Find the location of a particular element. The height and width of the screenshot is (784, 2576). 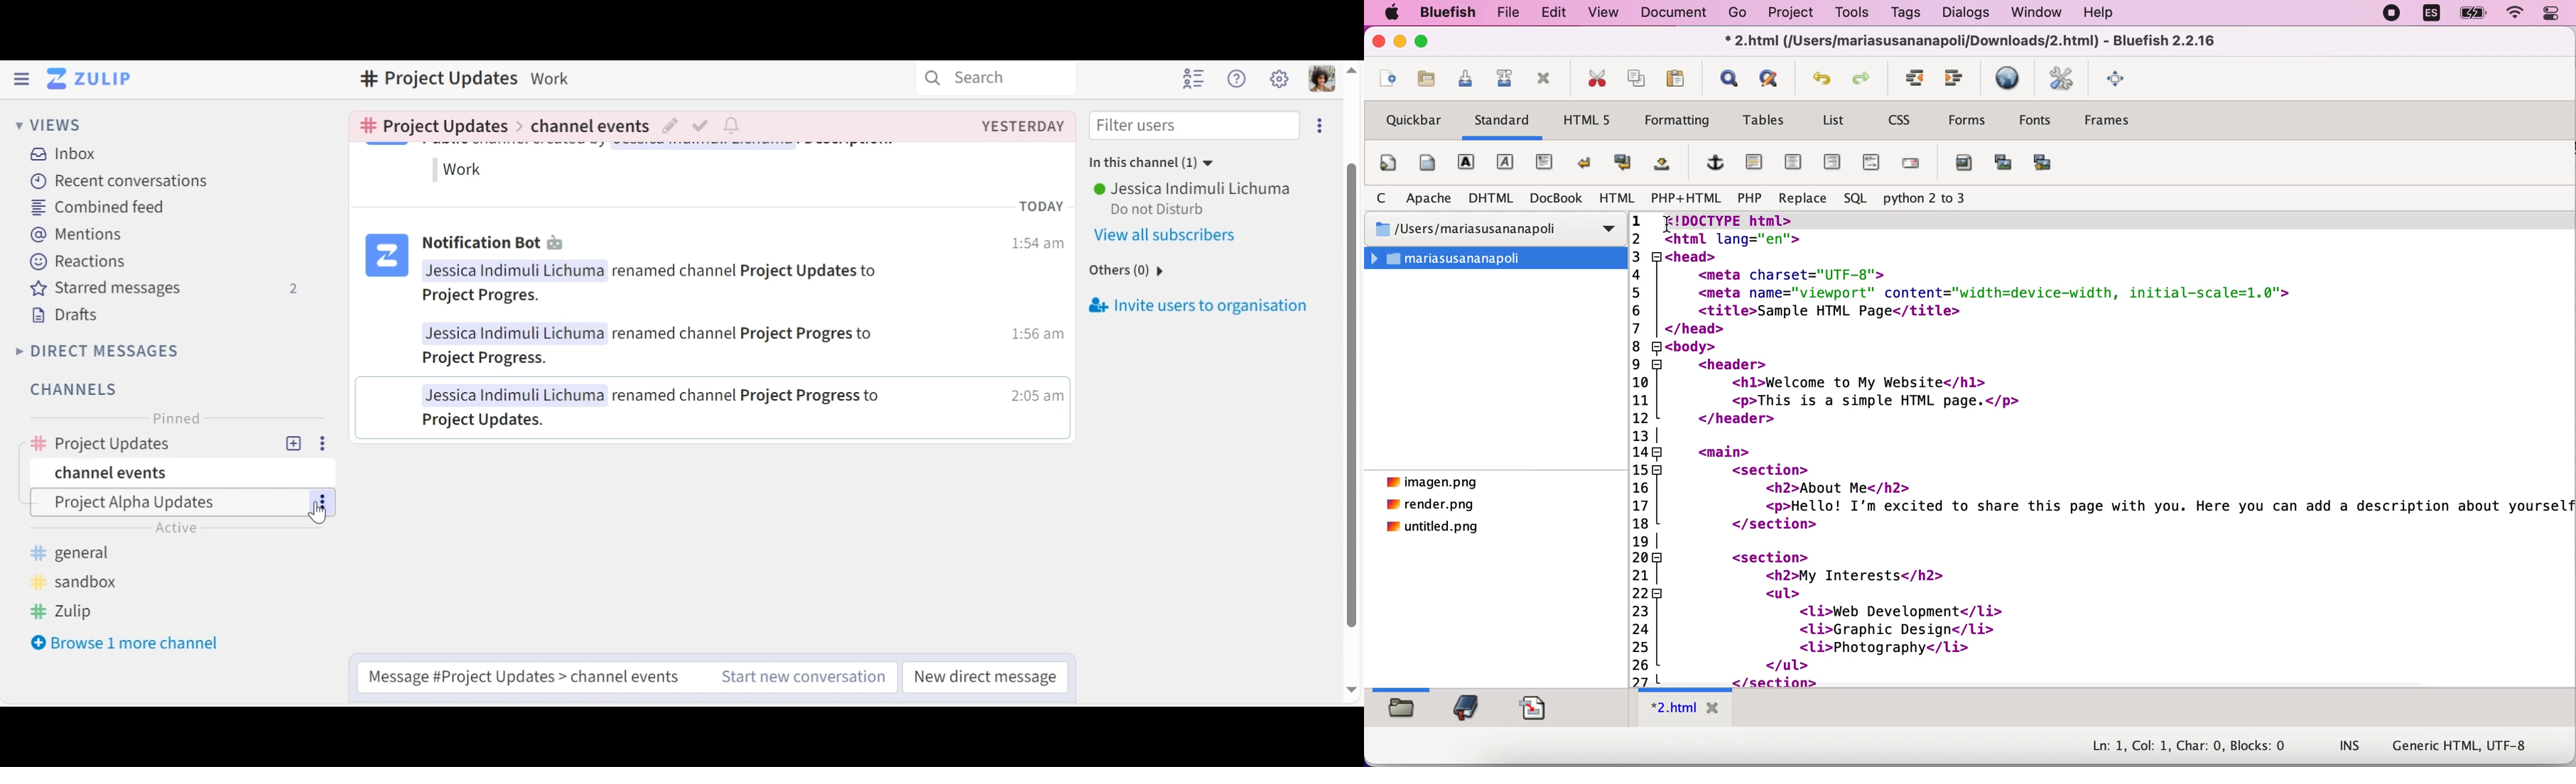

general is located at coordinates (80, 552).